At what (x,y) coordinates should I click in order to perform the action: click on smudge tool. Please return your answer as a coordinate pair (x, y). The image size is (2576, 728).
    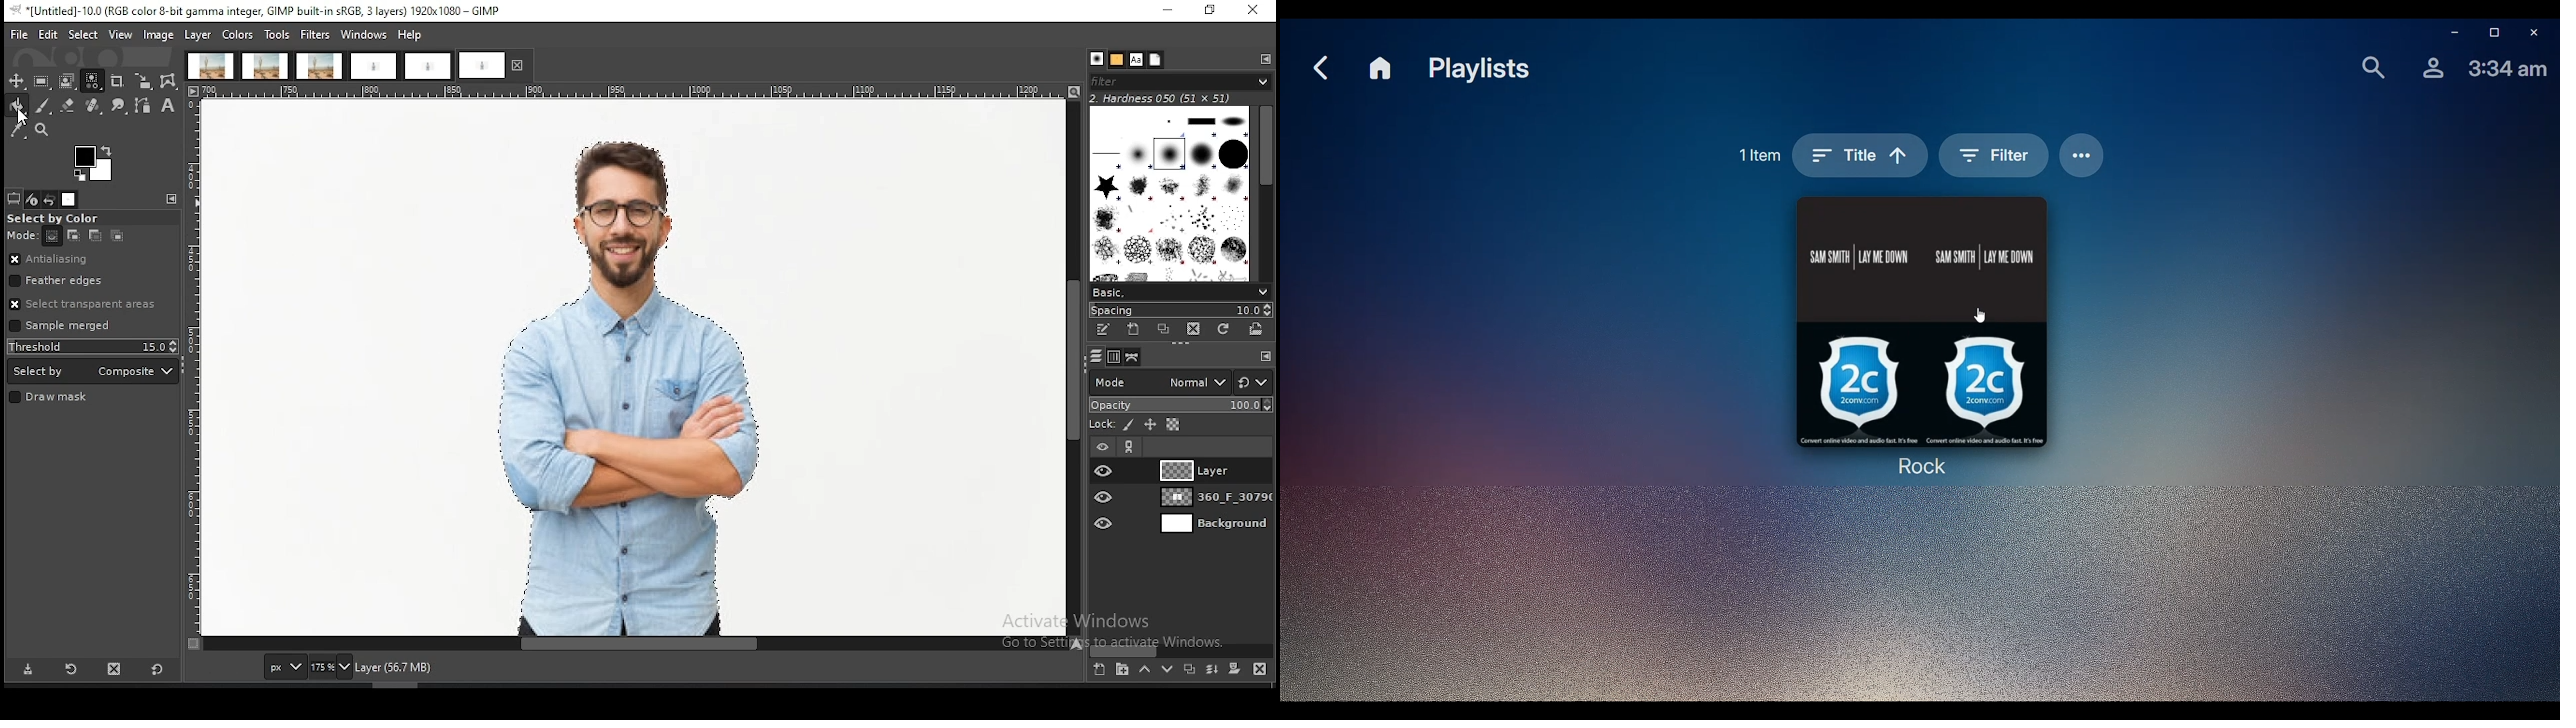
    Looking at the image, I should click on (119, 106).